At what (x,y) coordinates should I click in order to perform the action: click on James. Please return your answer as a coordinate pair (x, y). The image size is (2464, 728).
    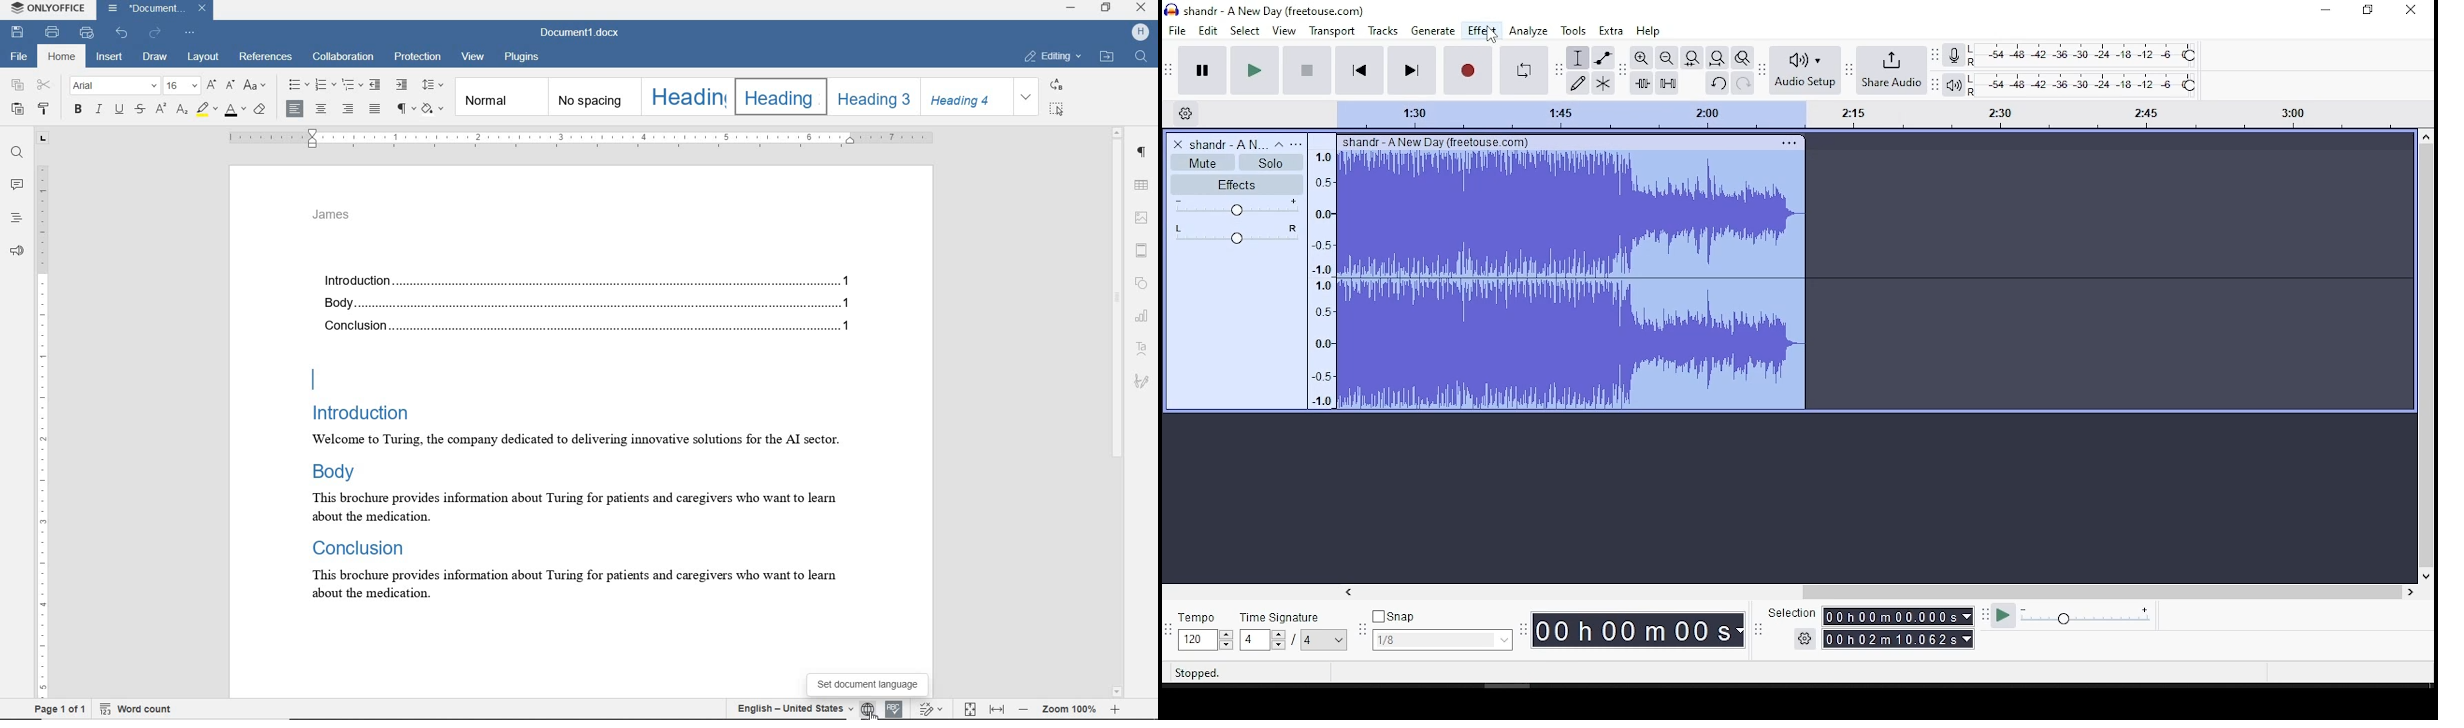
    Looking at the image, I should click on (332, 215).